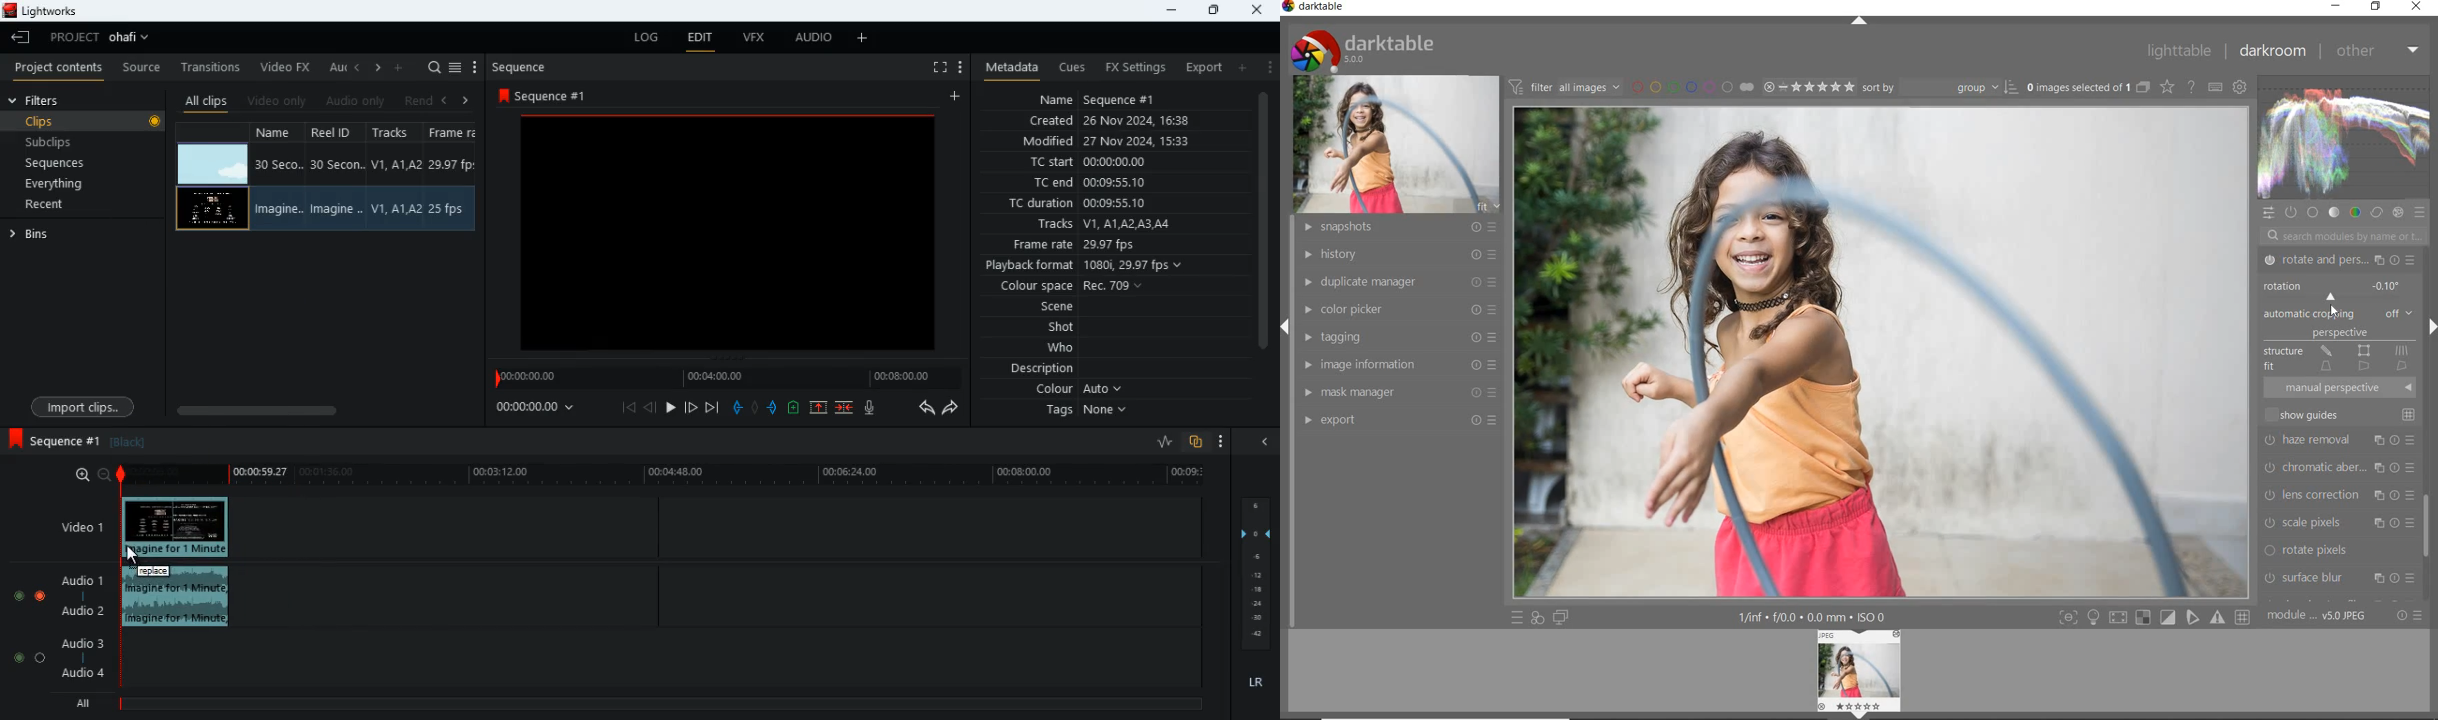 The width and height of the screenshot is (2464, 728). Describe the element at coordinates (2216, 88) in the screenshot. I see `define keyboard shortcut` at that location.